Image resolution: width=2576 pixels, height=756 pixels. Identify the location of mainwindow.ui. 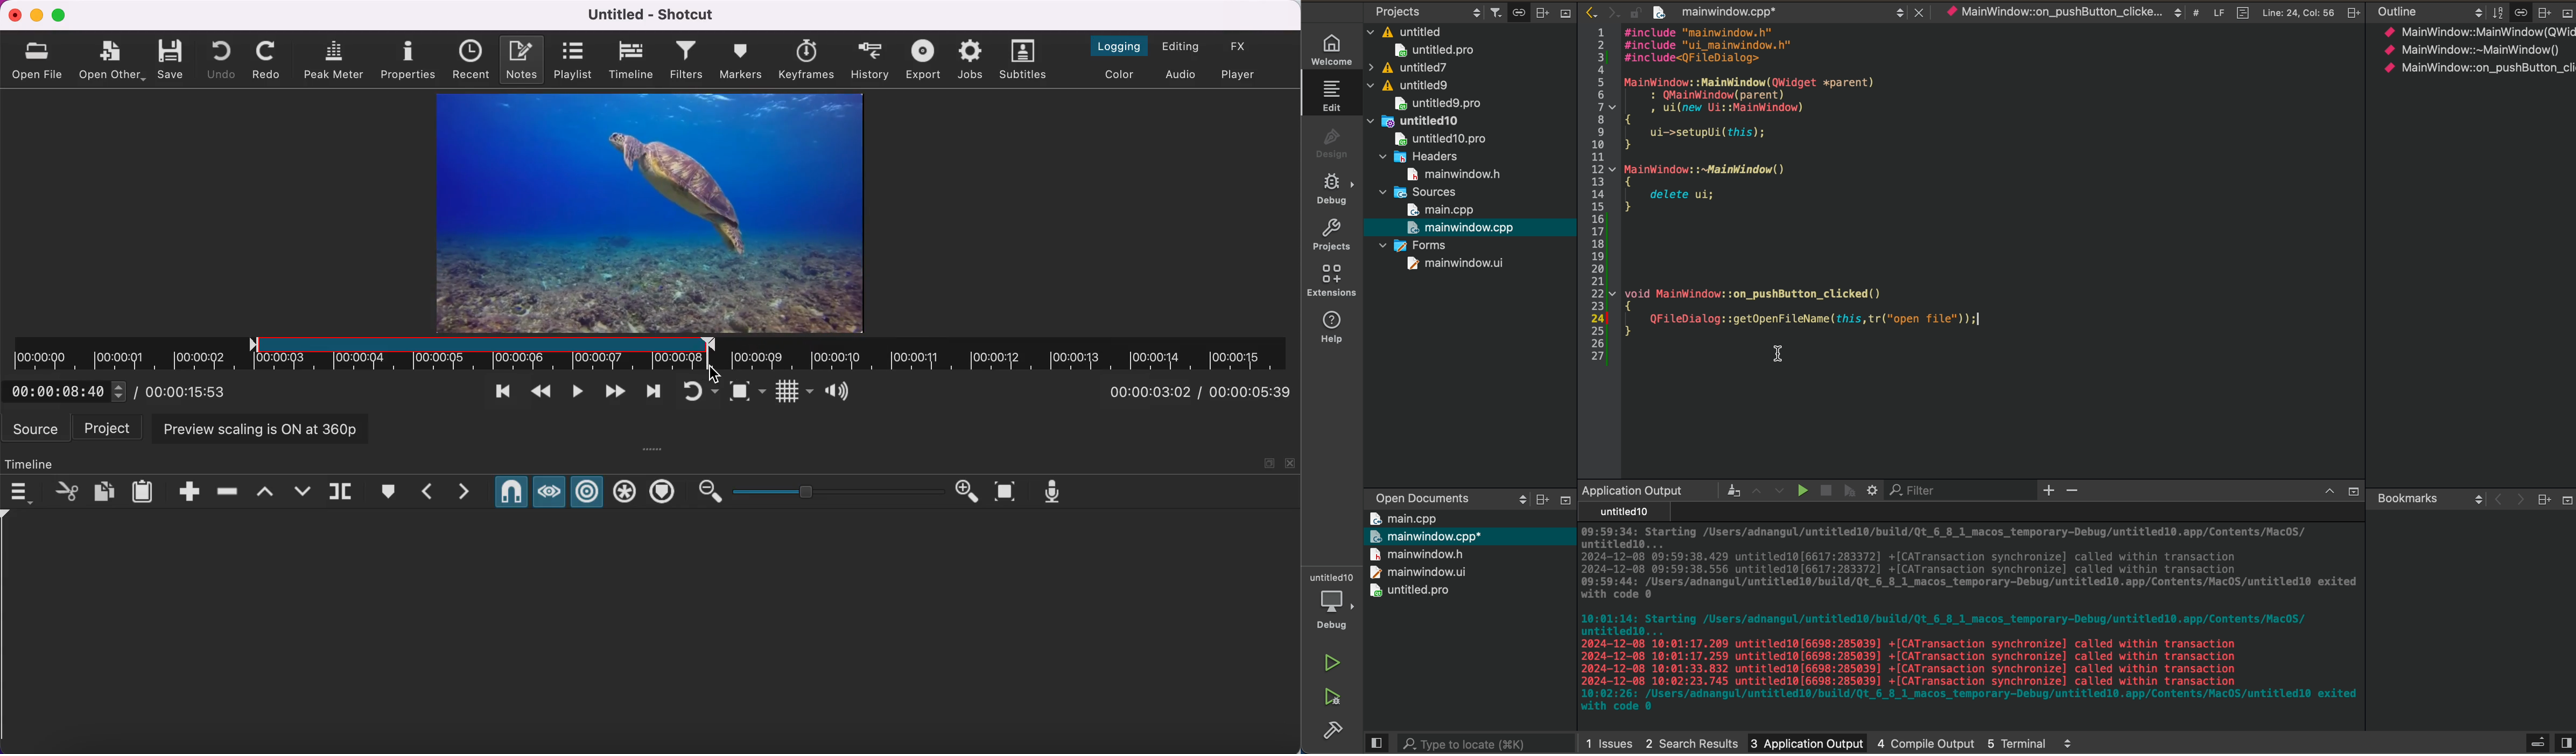
(1456, 263).